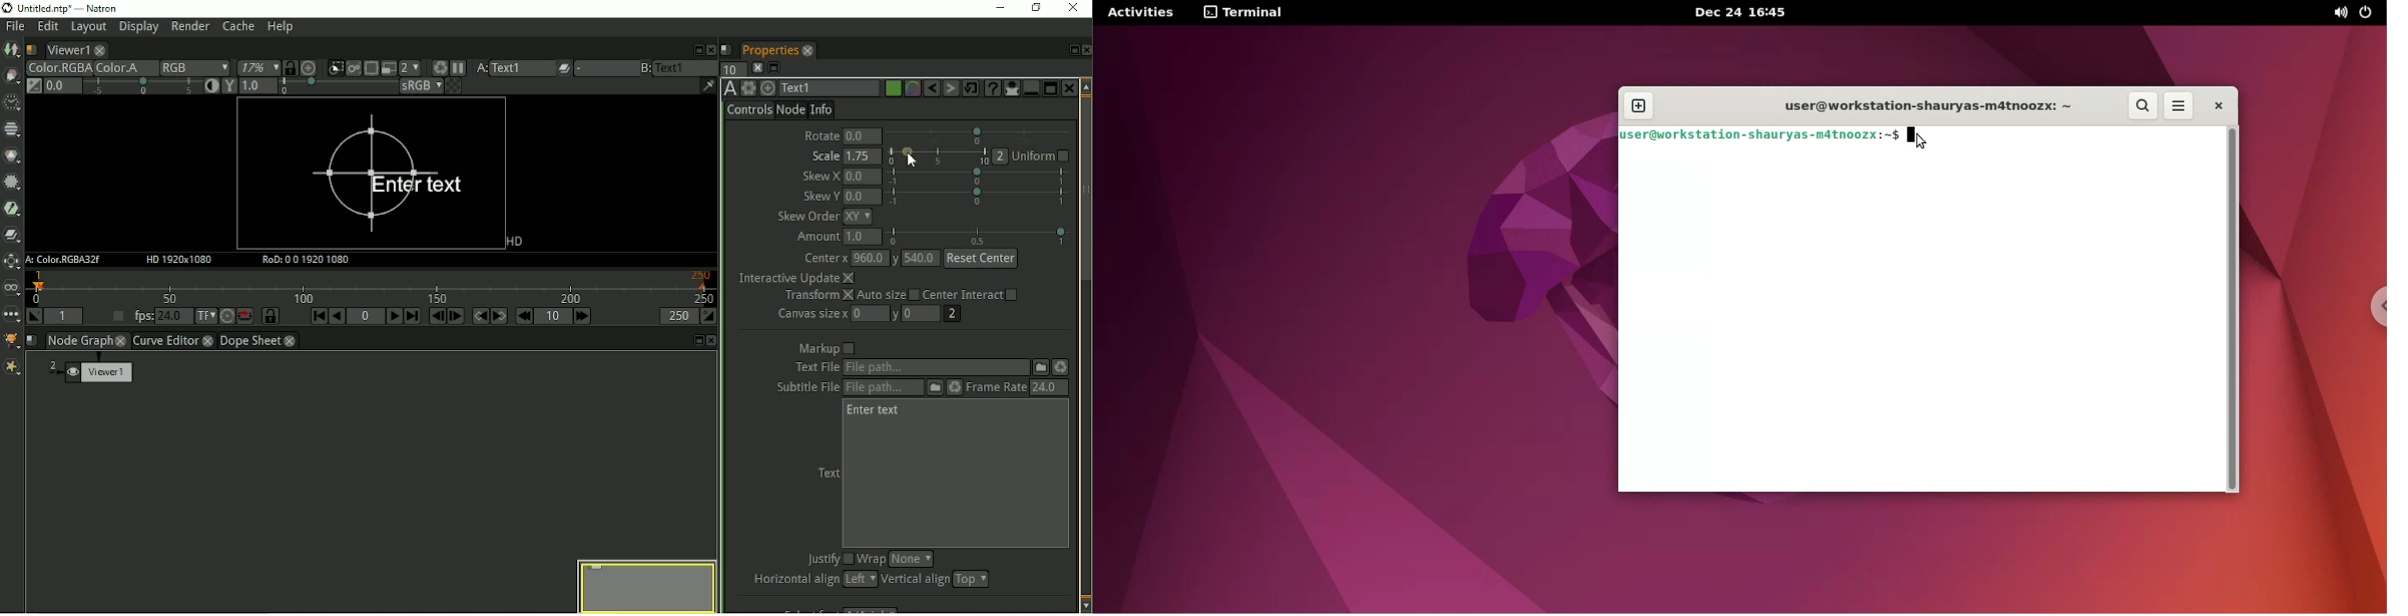 This screenshot has height=616, width=2408. What do you see at coordinates (730, 69) in the screenshot?
I see `Set a maximum number of panels` at bounding box center [730, 69].